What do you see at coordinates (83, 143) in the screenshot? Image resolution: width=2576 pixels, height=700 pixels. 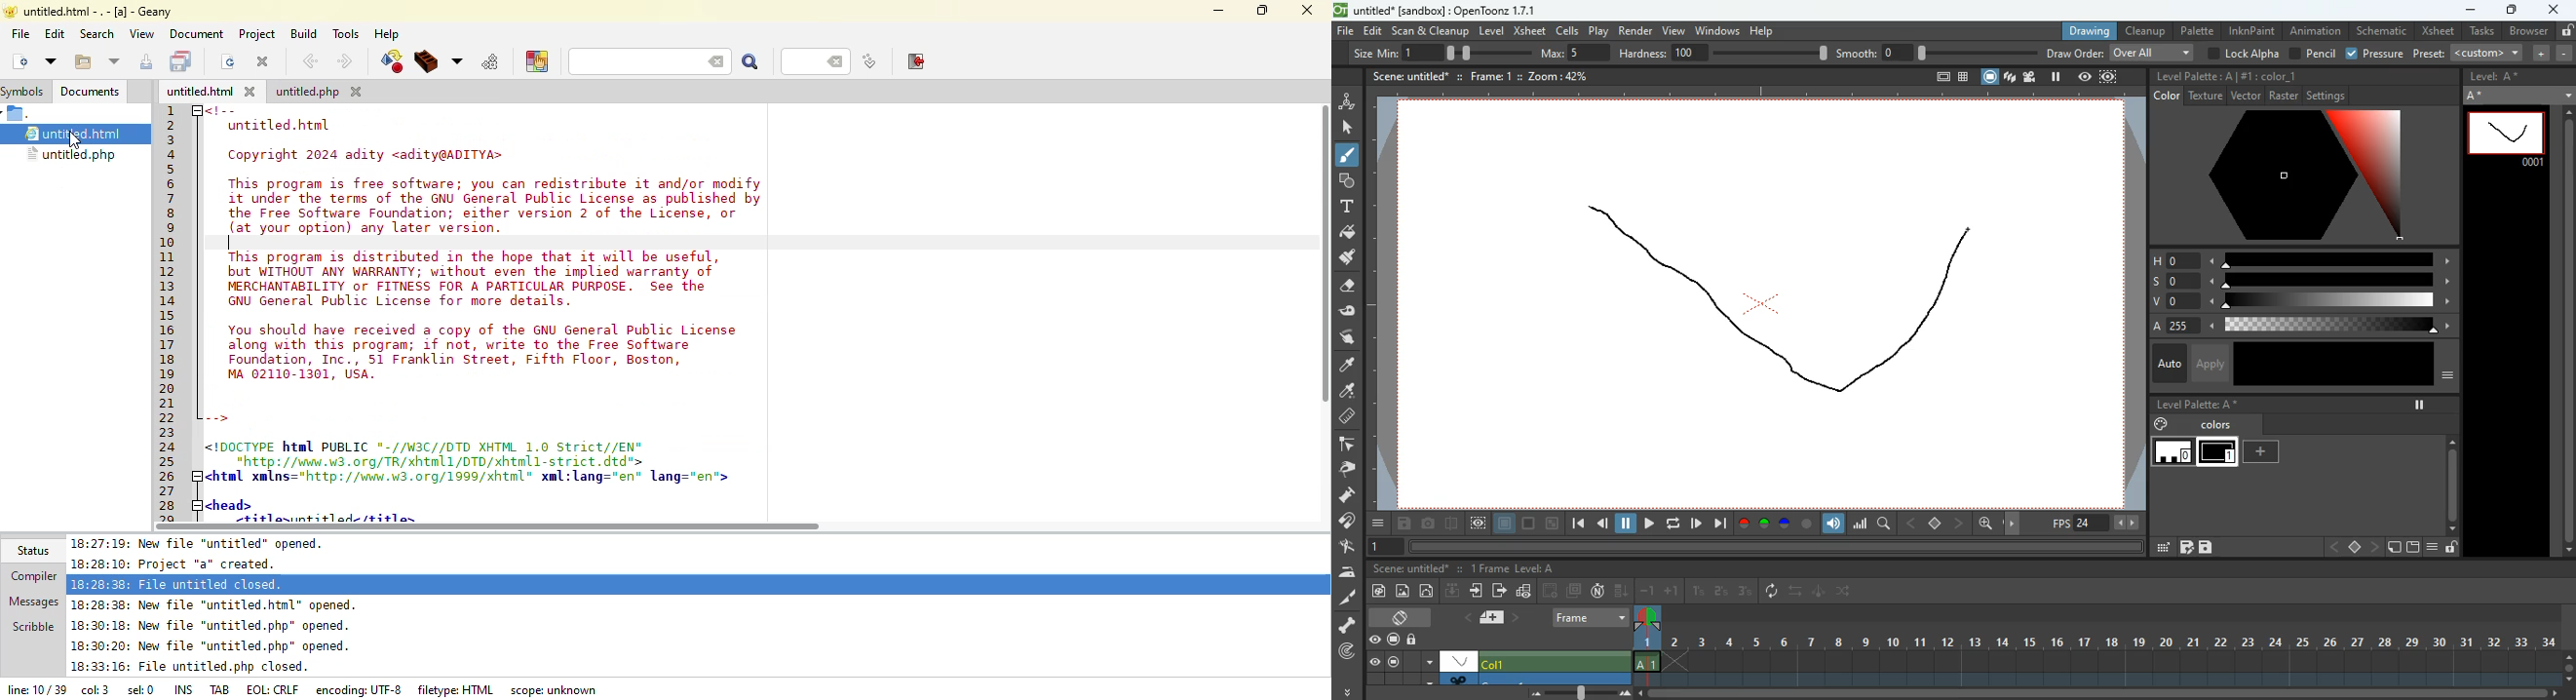 I see `cursor` at bounding box center [83, 143].